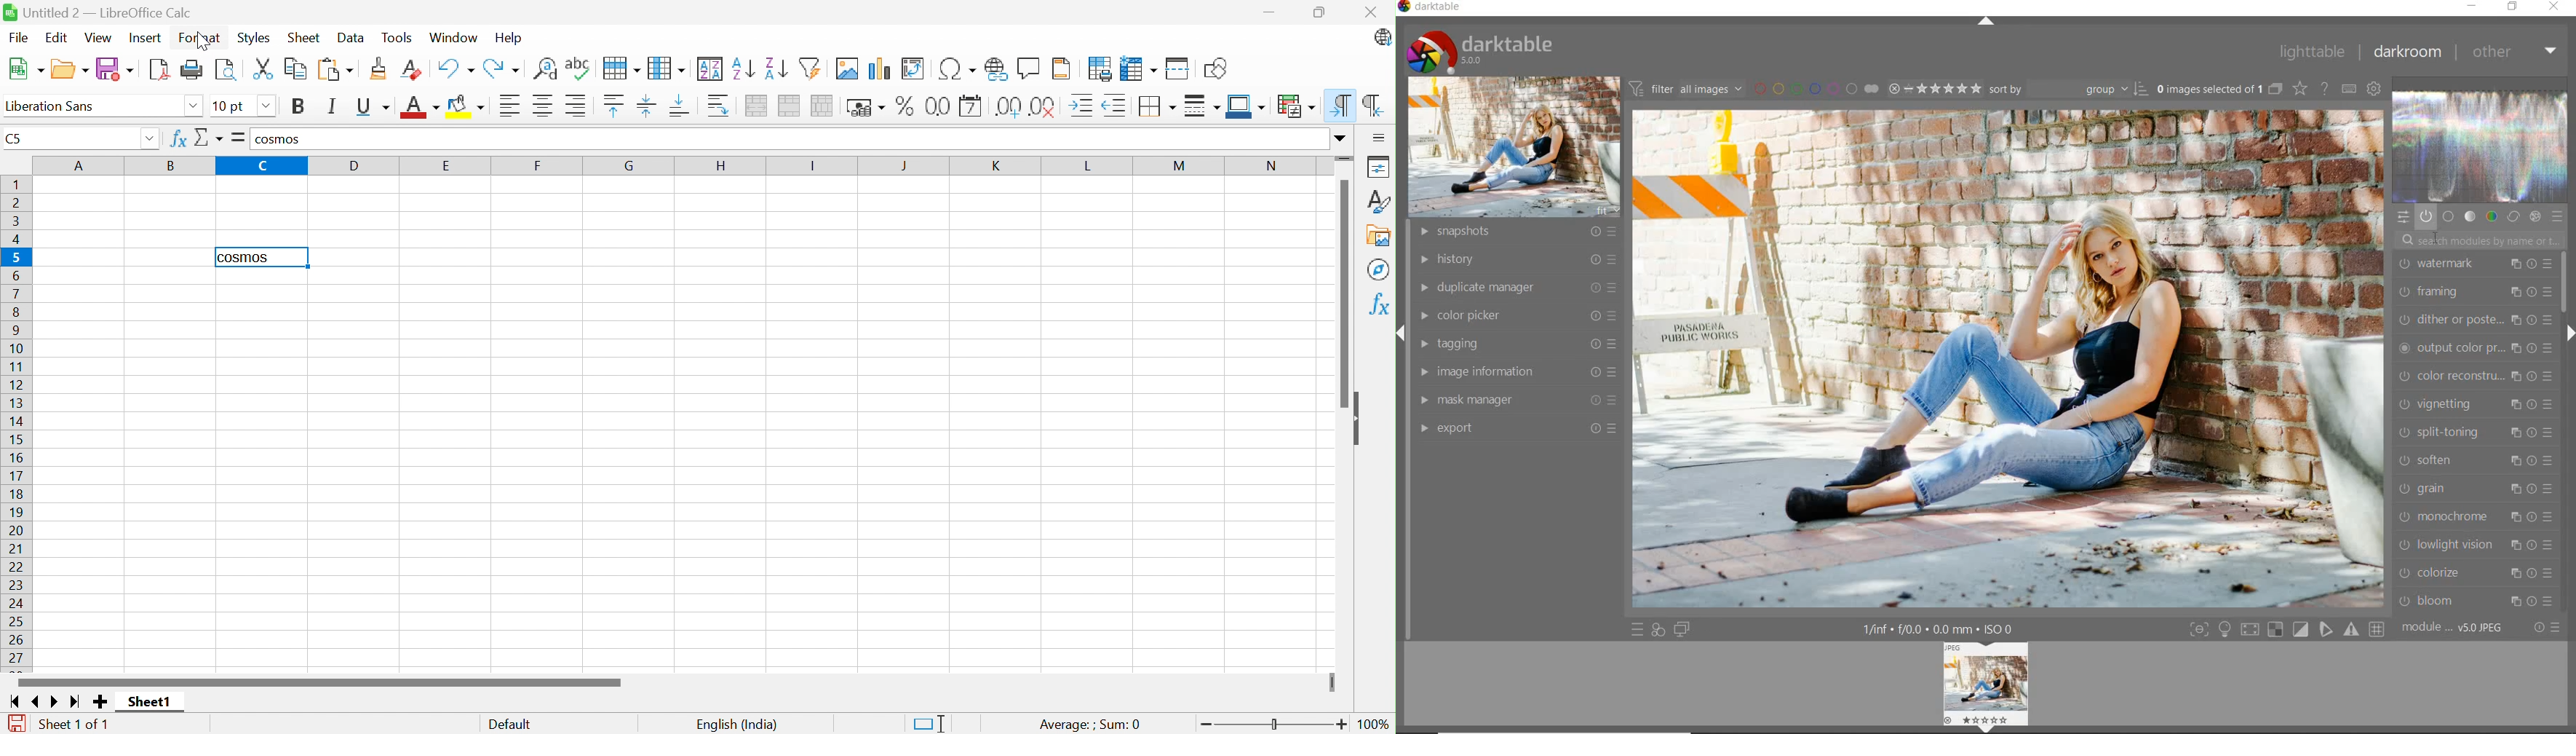 Image resolution: width=2576 pixels, height=756 pixels. Describe the element at coordinates (2317, 51) in the screenshot. I see `lighttable` at that location.